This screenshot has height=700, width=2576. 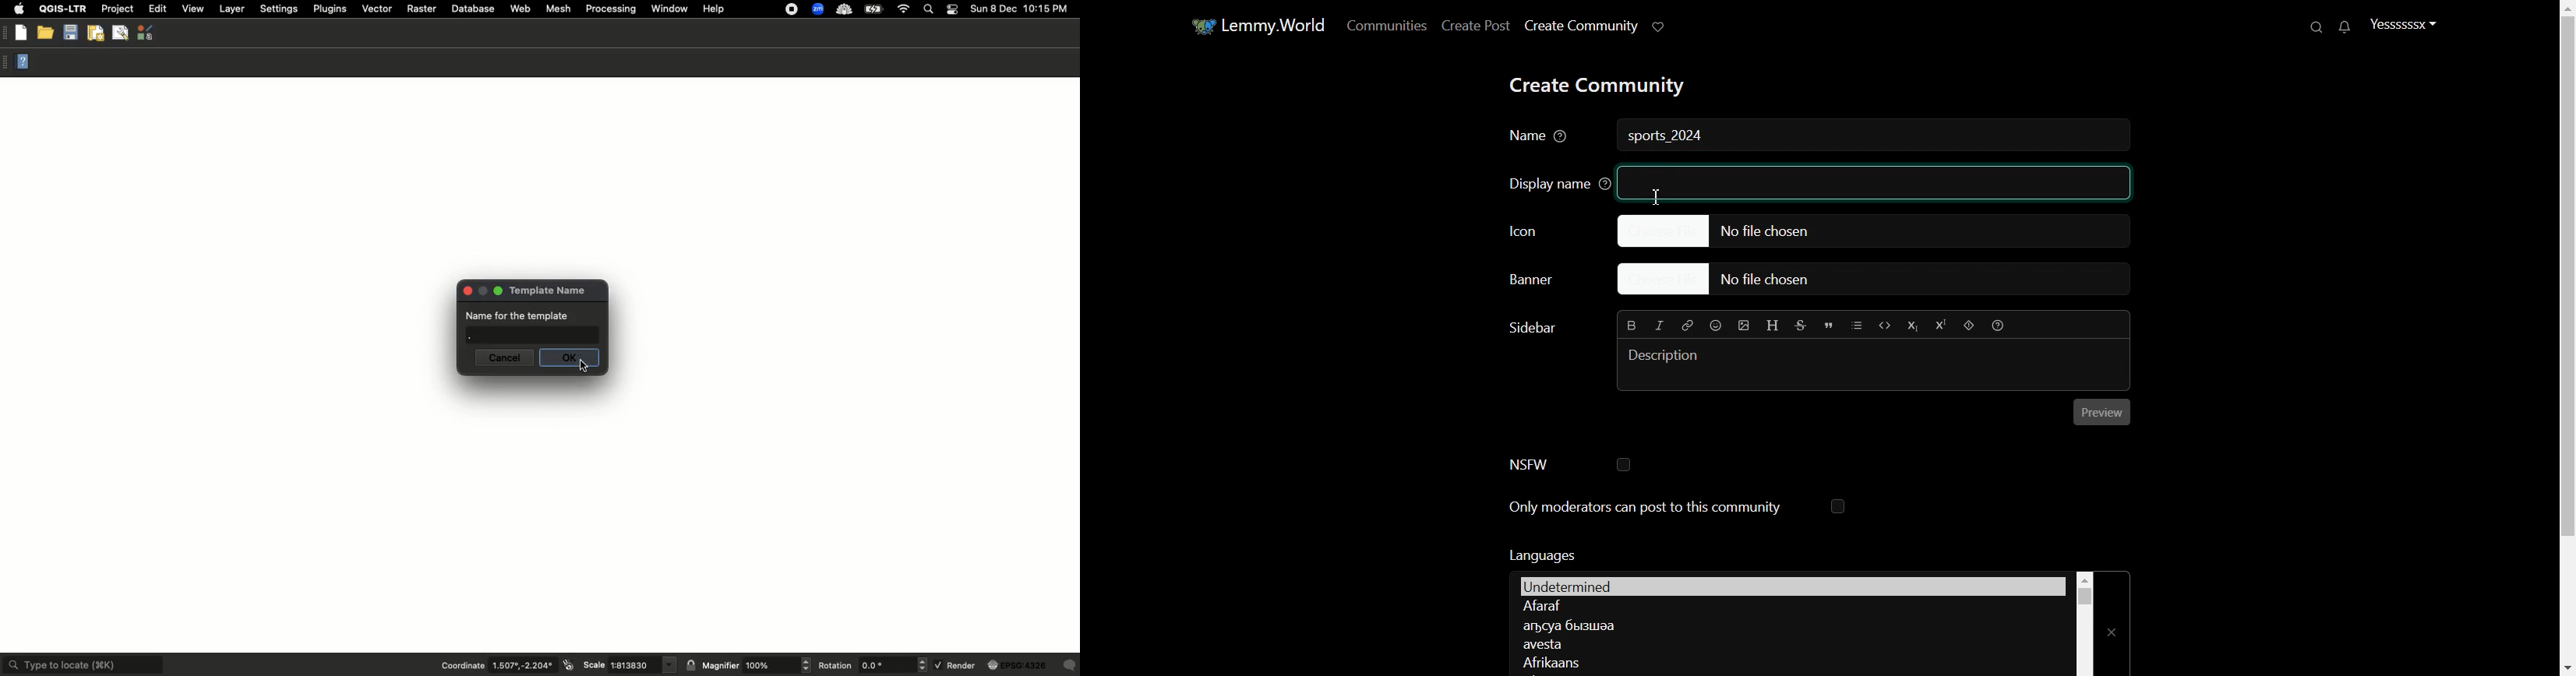 I want to click on Choose file, so click(x=1876, y=280).